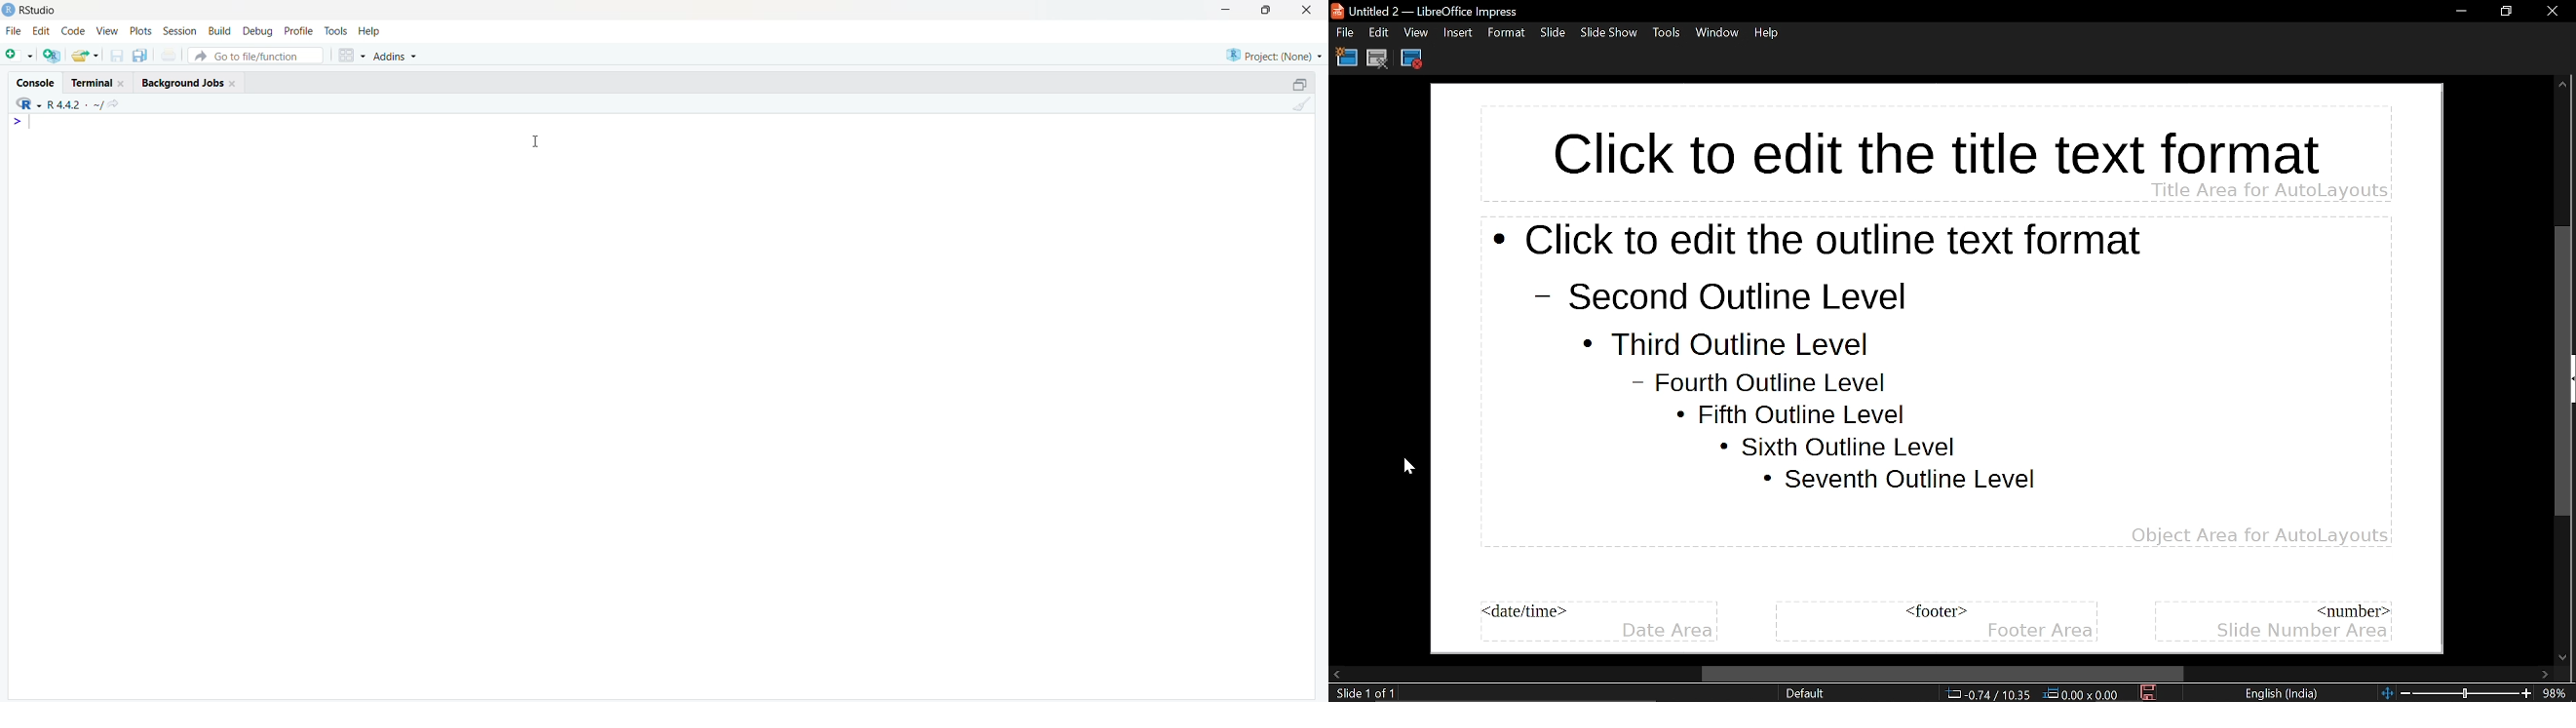  Describe the element at coordinates (1301, 84) in the screenshot. I see `open in separate window ` at that location.